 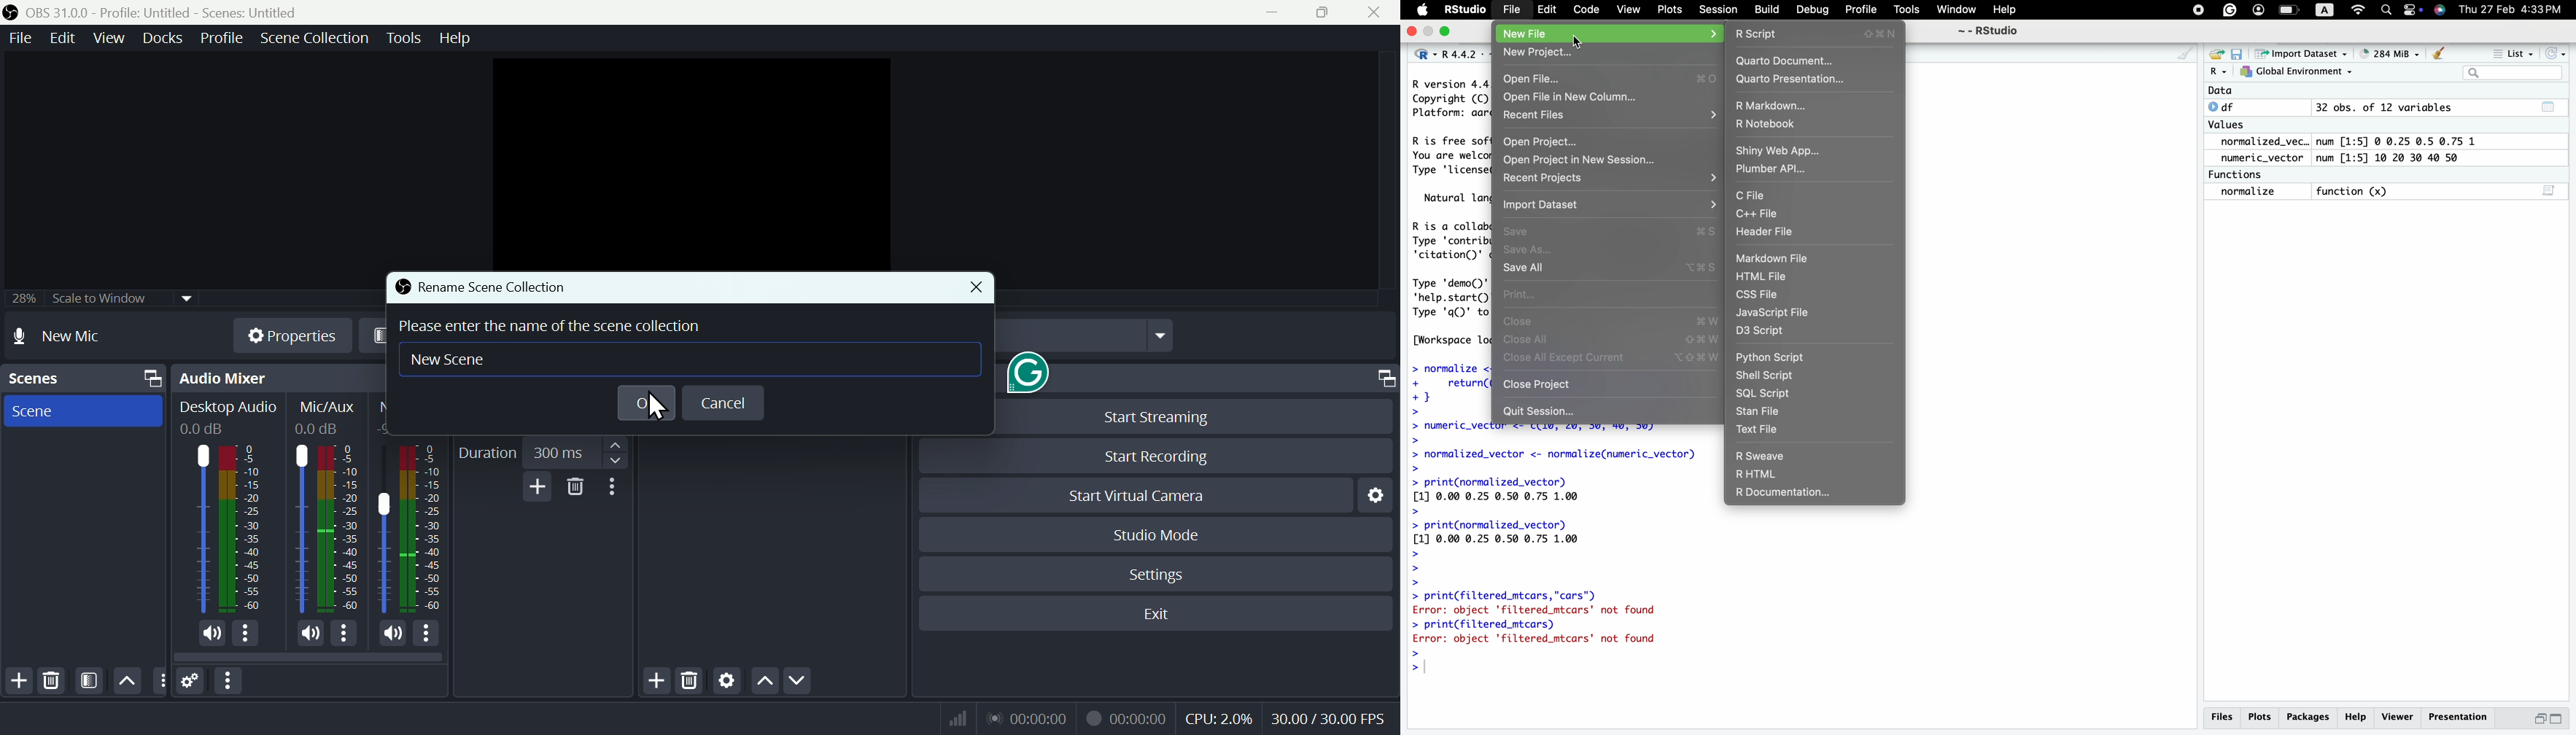 I want to click on Import Dataset, so click(x=1547, y=203).